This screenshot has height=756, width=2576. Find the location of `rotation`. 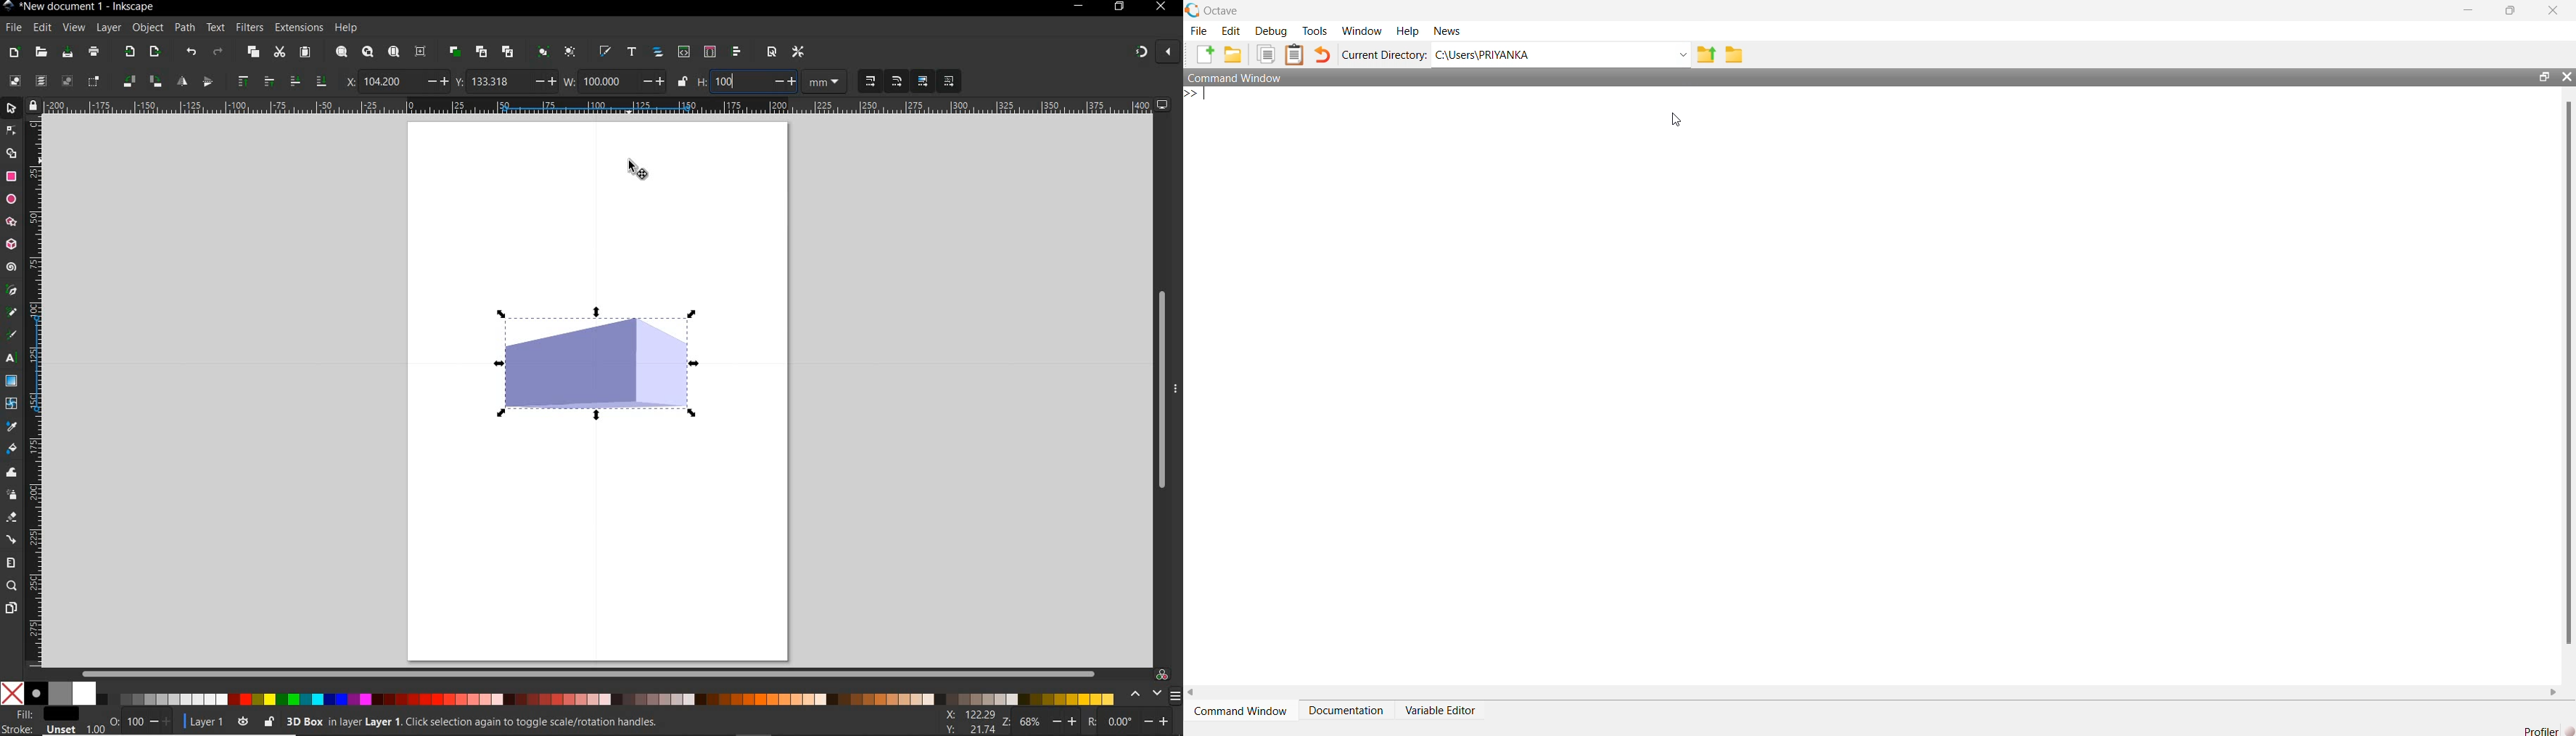

rotation is located at coordinates (1089, 722).